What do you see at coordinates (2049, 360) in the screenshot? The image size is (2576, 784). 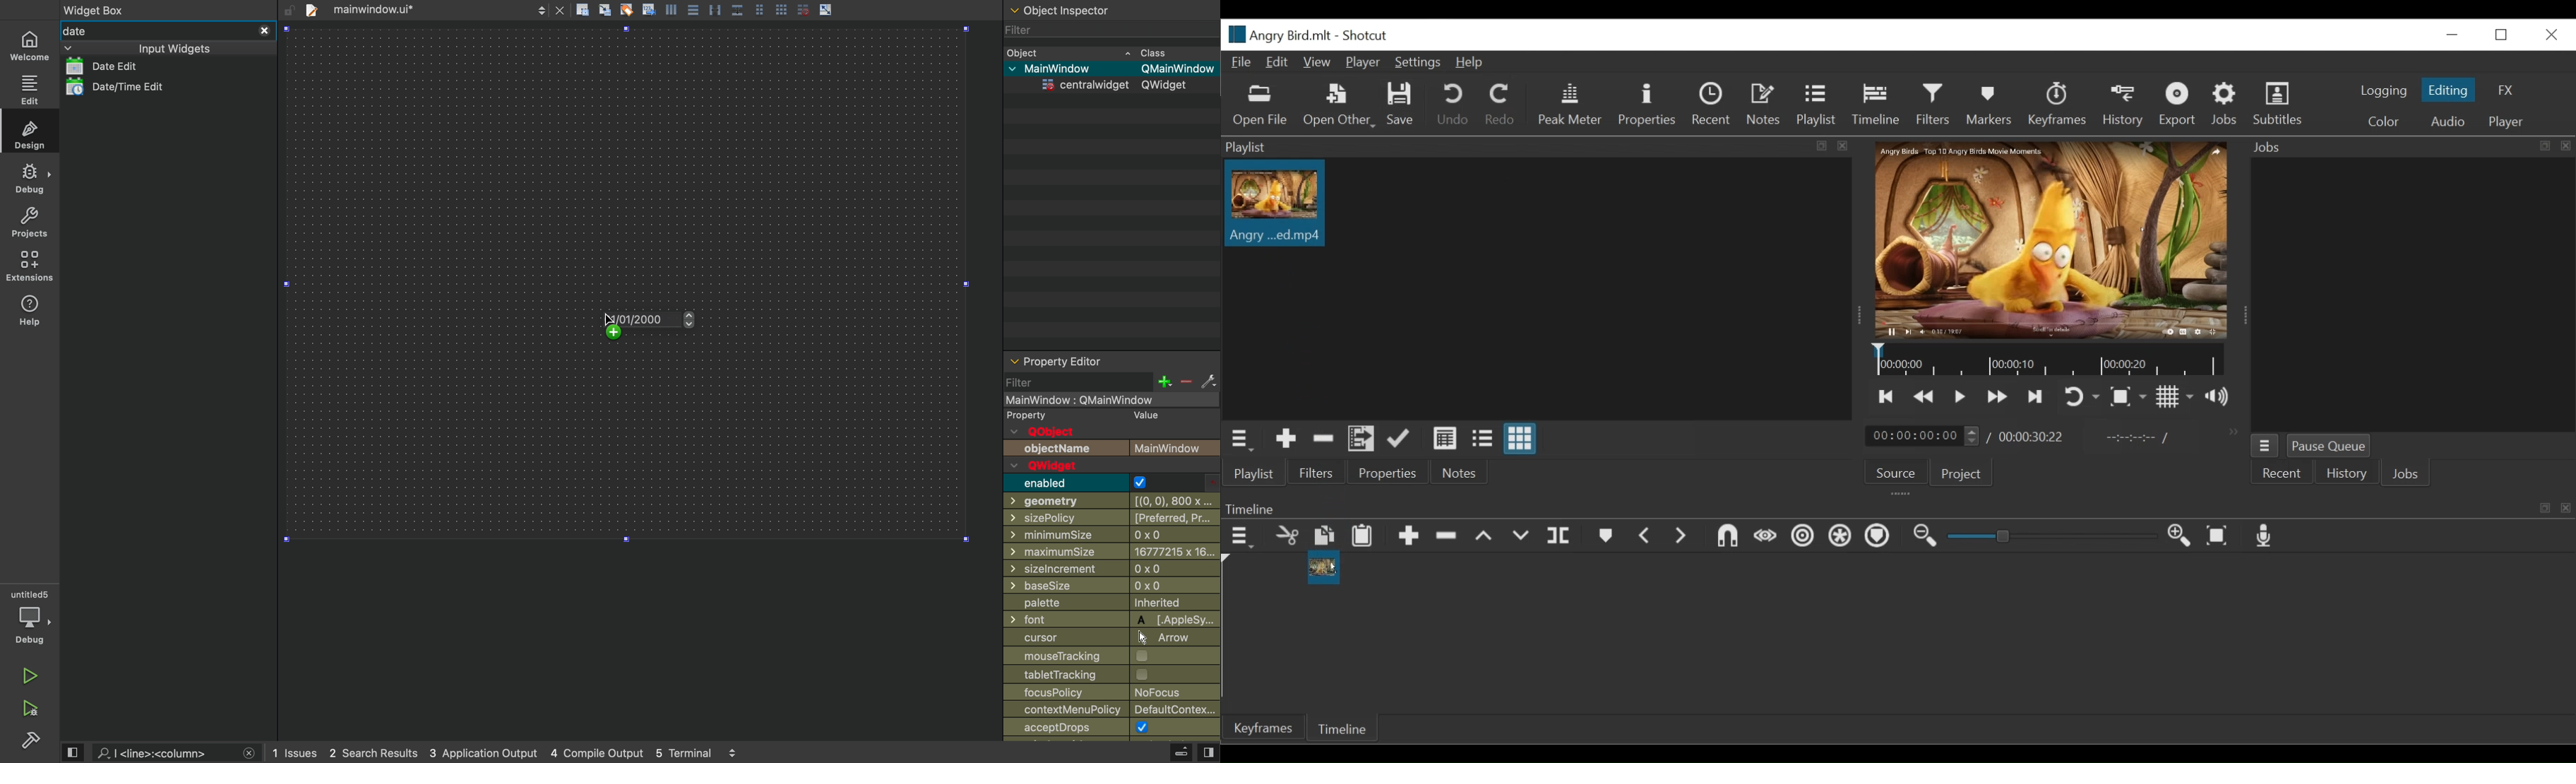 I see `Timeline` at bounding box center [2049, 360].